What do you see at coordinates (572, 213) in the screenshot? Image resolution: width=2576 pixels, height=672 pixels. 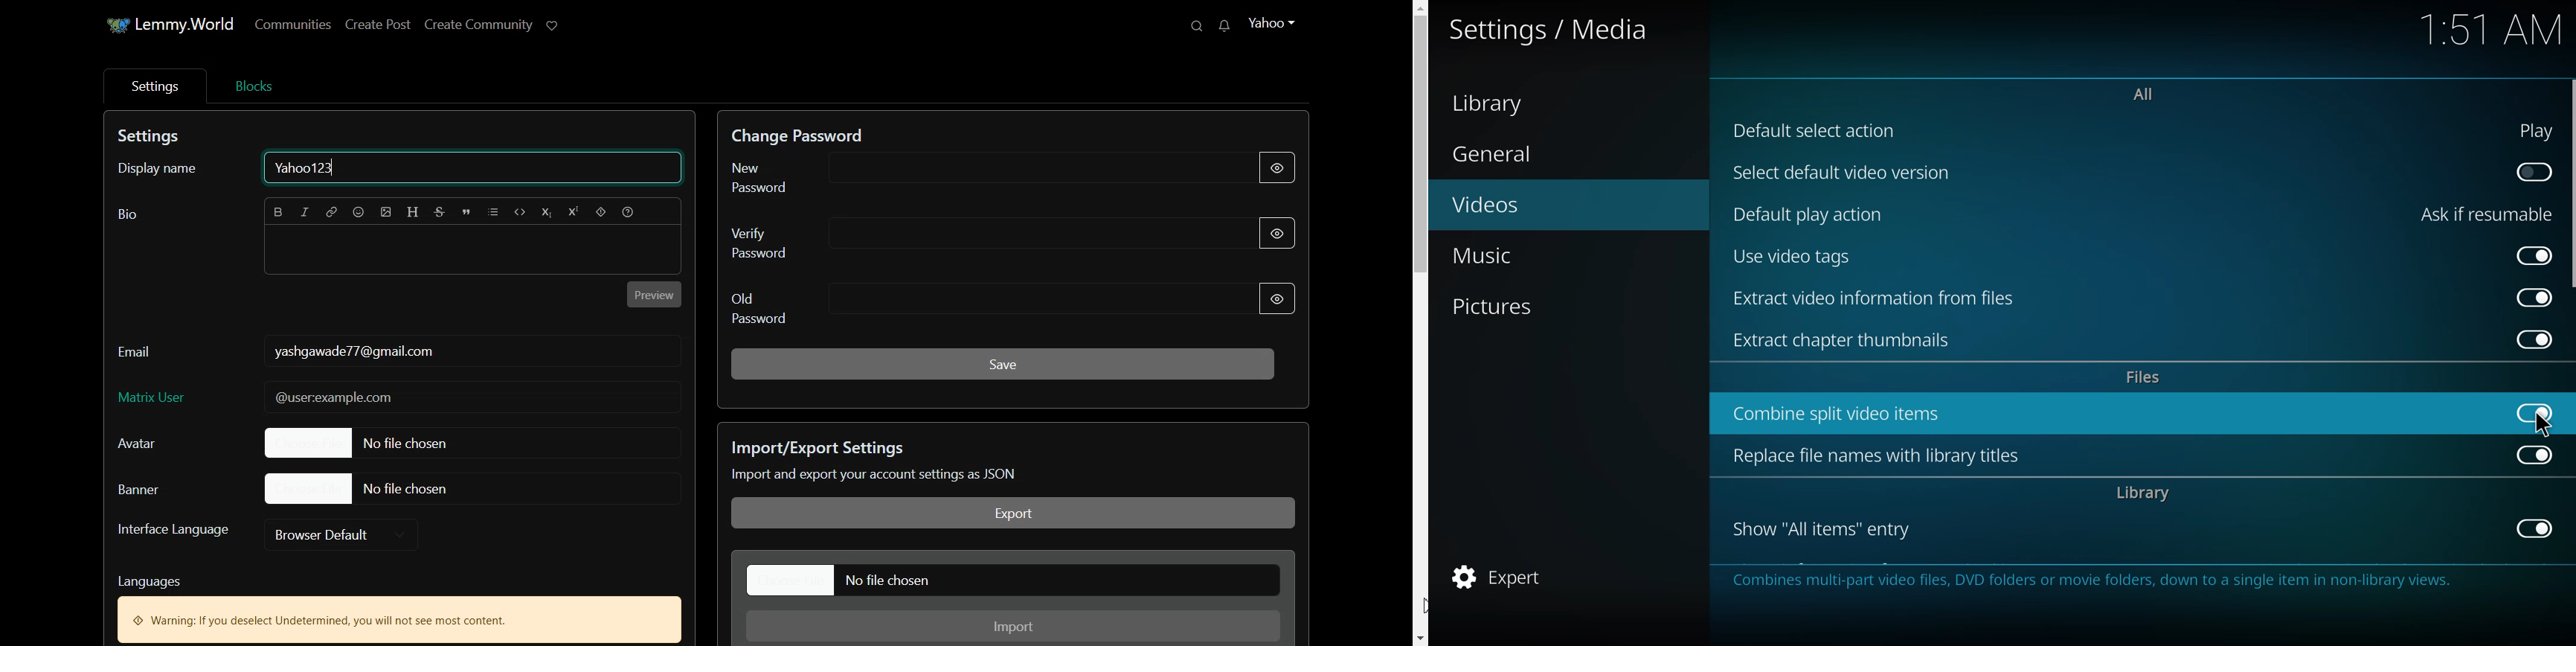 I see `Superscript` at bounding box center [572, 213].